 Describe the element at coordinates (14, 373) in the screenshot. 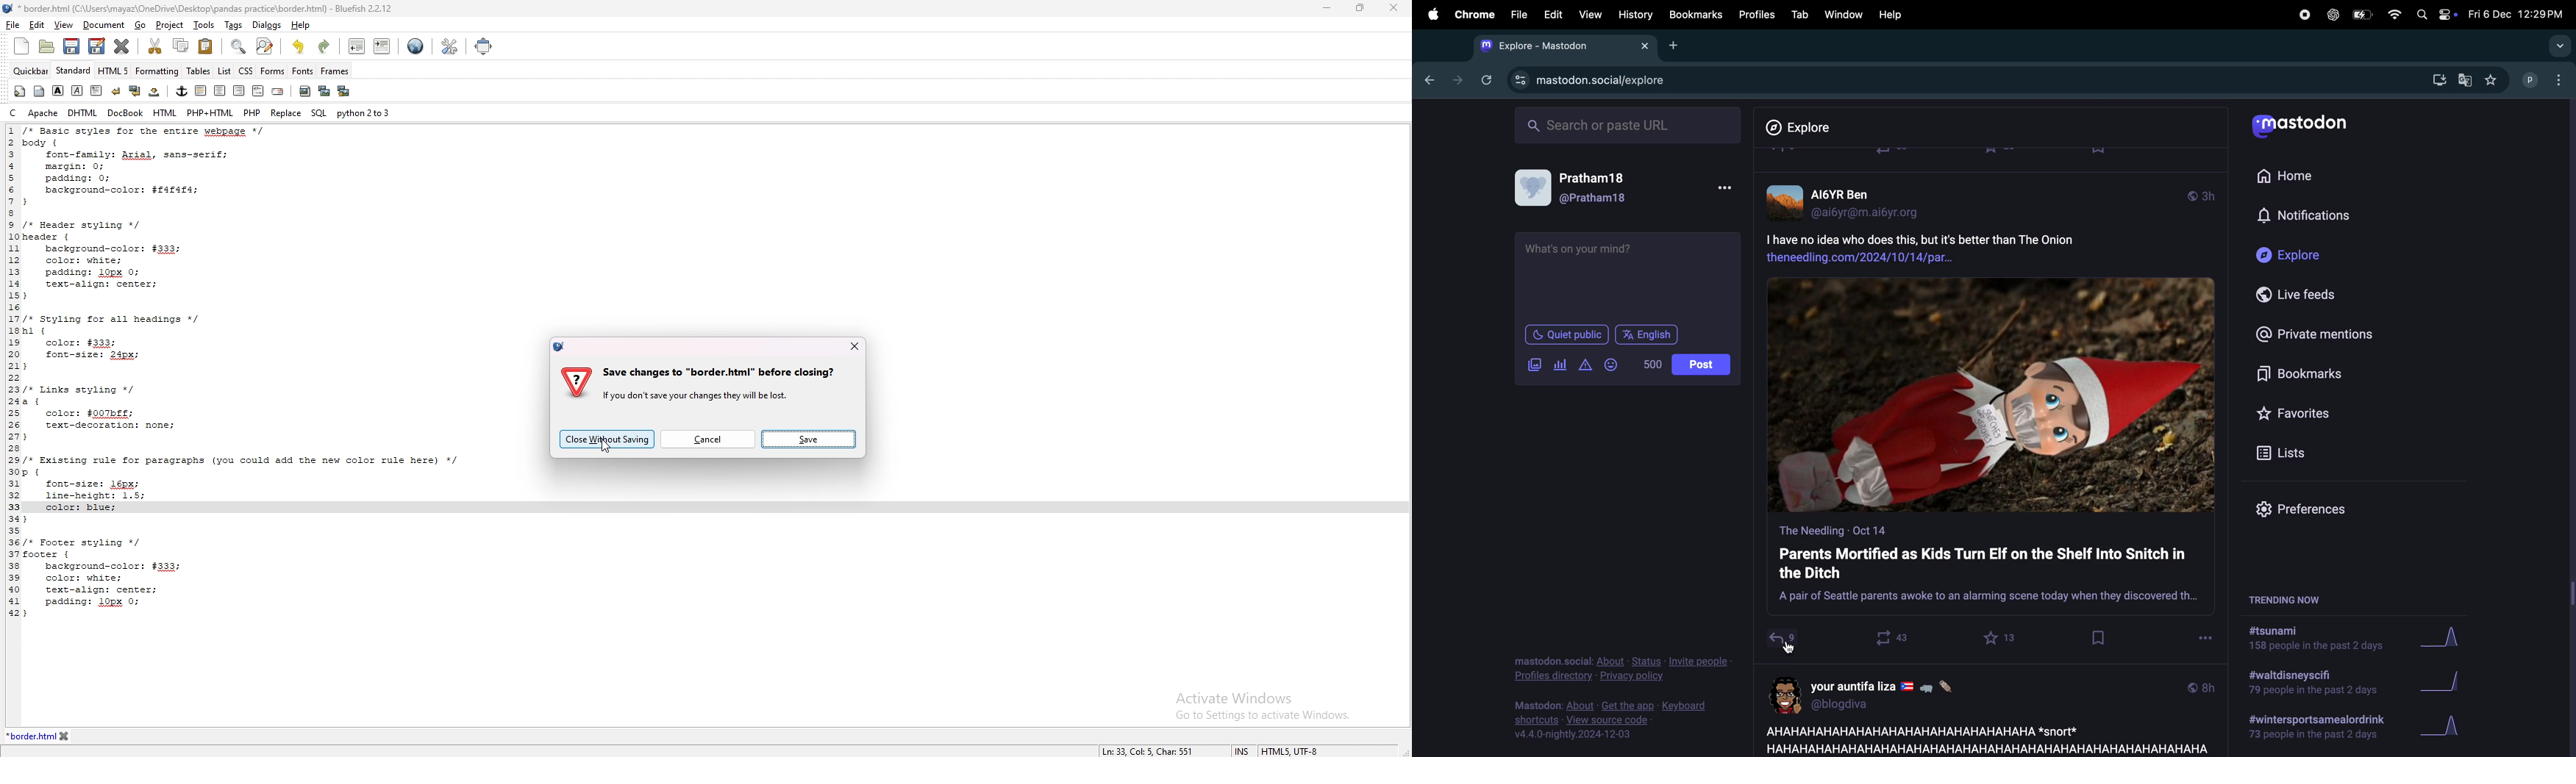

I see `line number` at that location.